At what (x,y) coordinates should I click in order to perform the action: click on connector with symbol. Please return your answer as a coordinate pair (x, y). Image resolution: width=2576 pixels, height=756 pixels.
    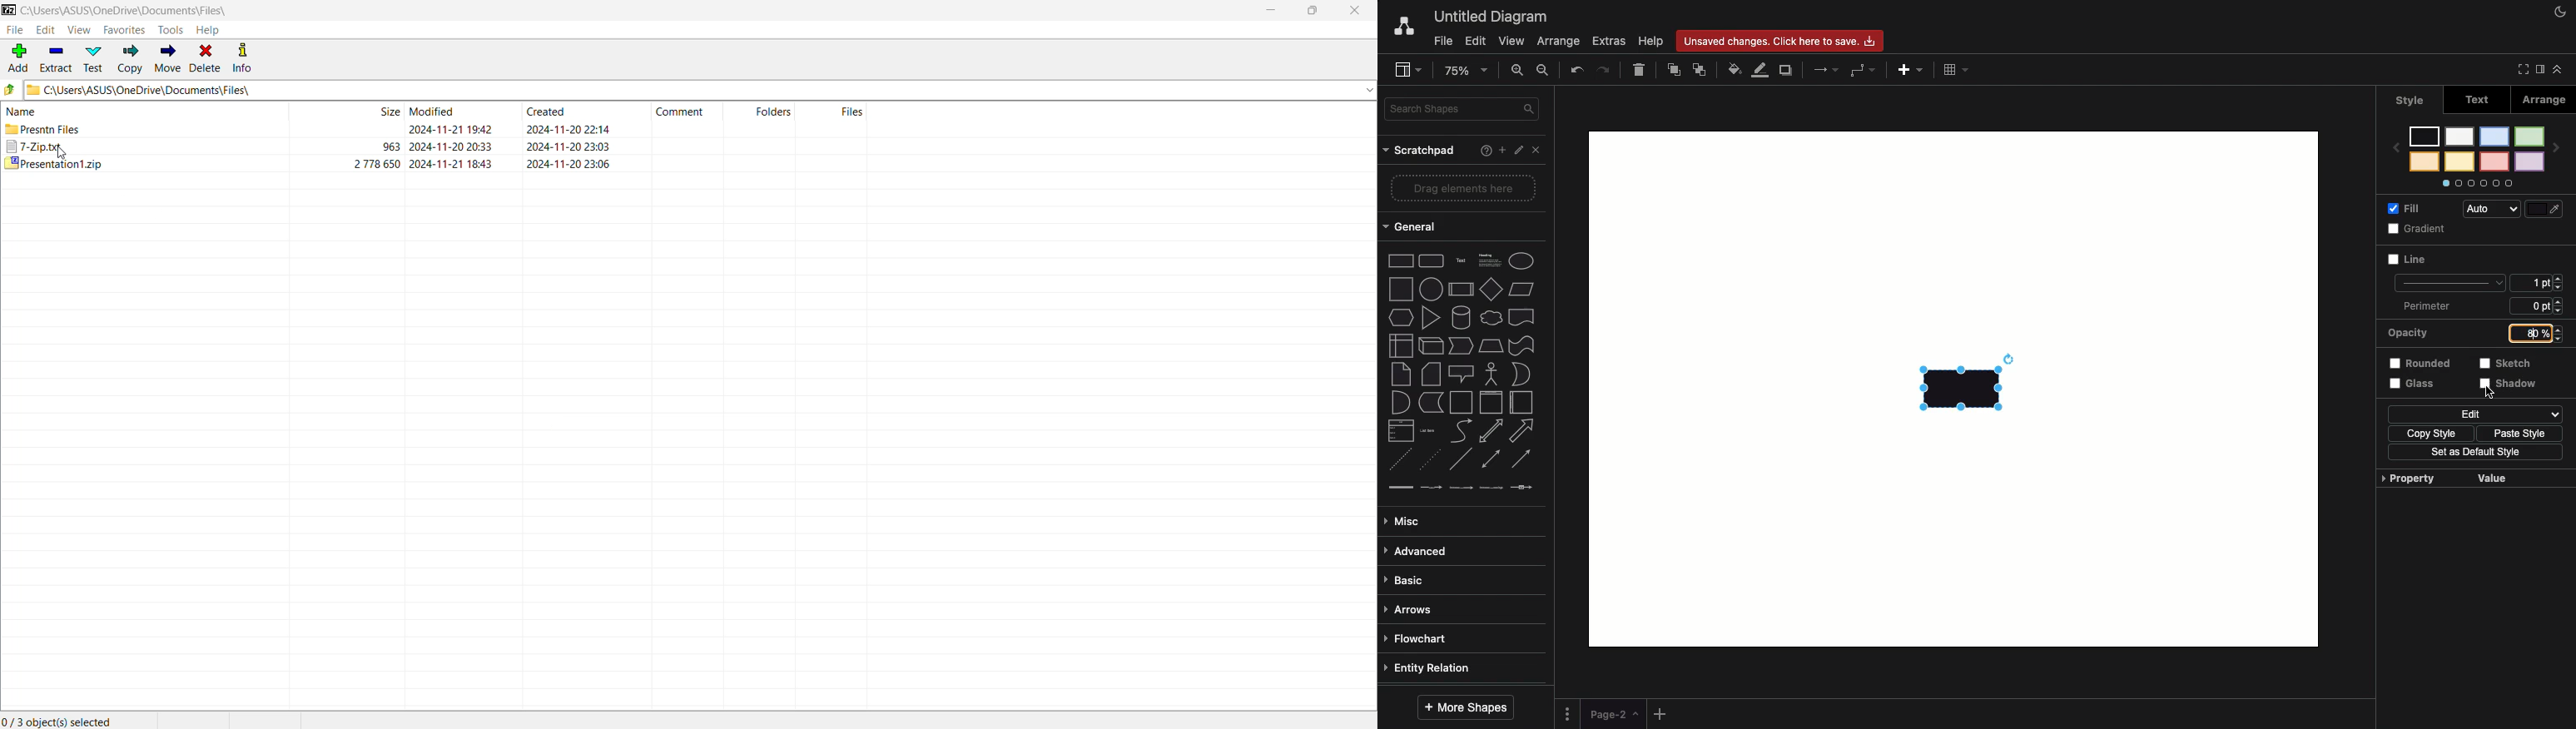
    Looking at the image, I should click on (1524, 489).